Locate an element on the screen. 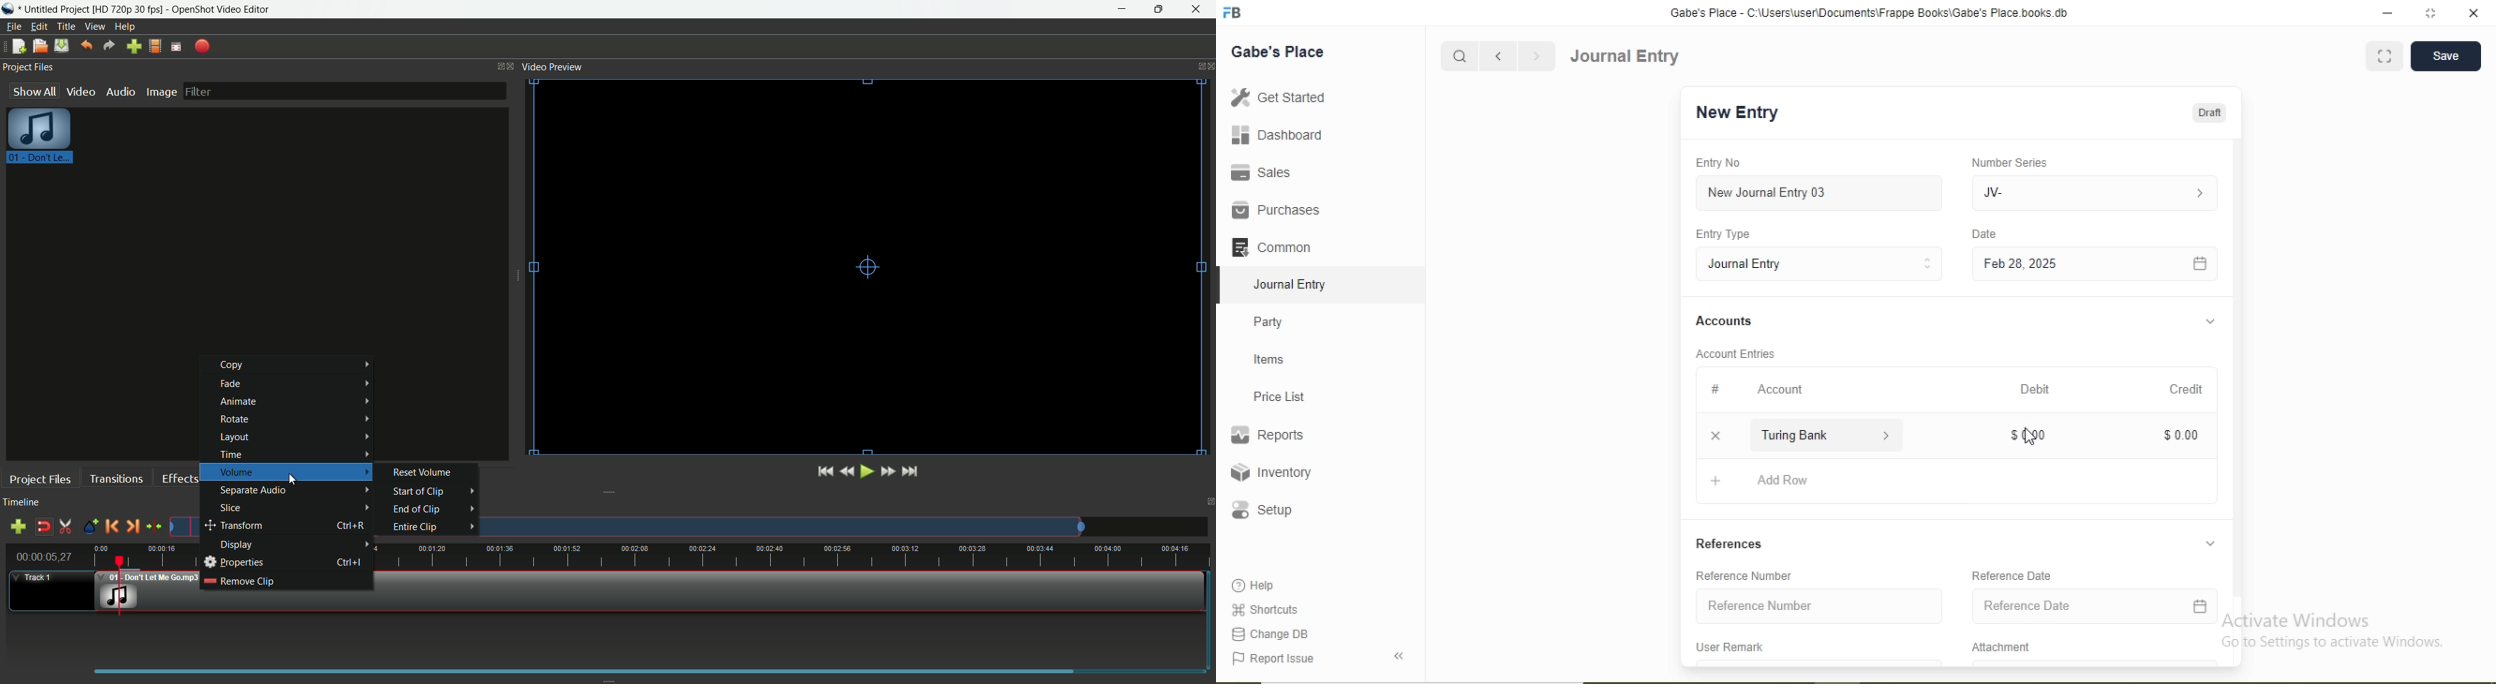  Purchases is located at coordinates (1275, 210).